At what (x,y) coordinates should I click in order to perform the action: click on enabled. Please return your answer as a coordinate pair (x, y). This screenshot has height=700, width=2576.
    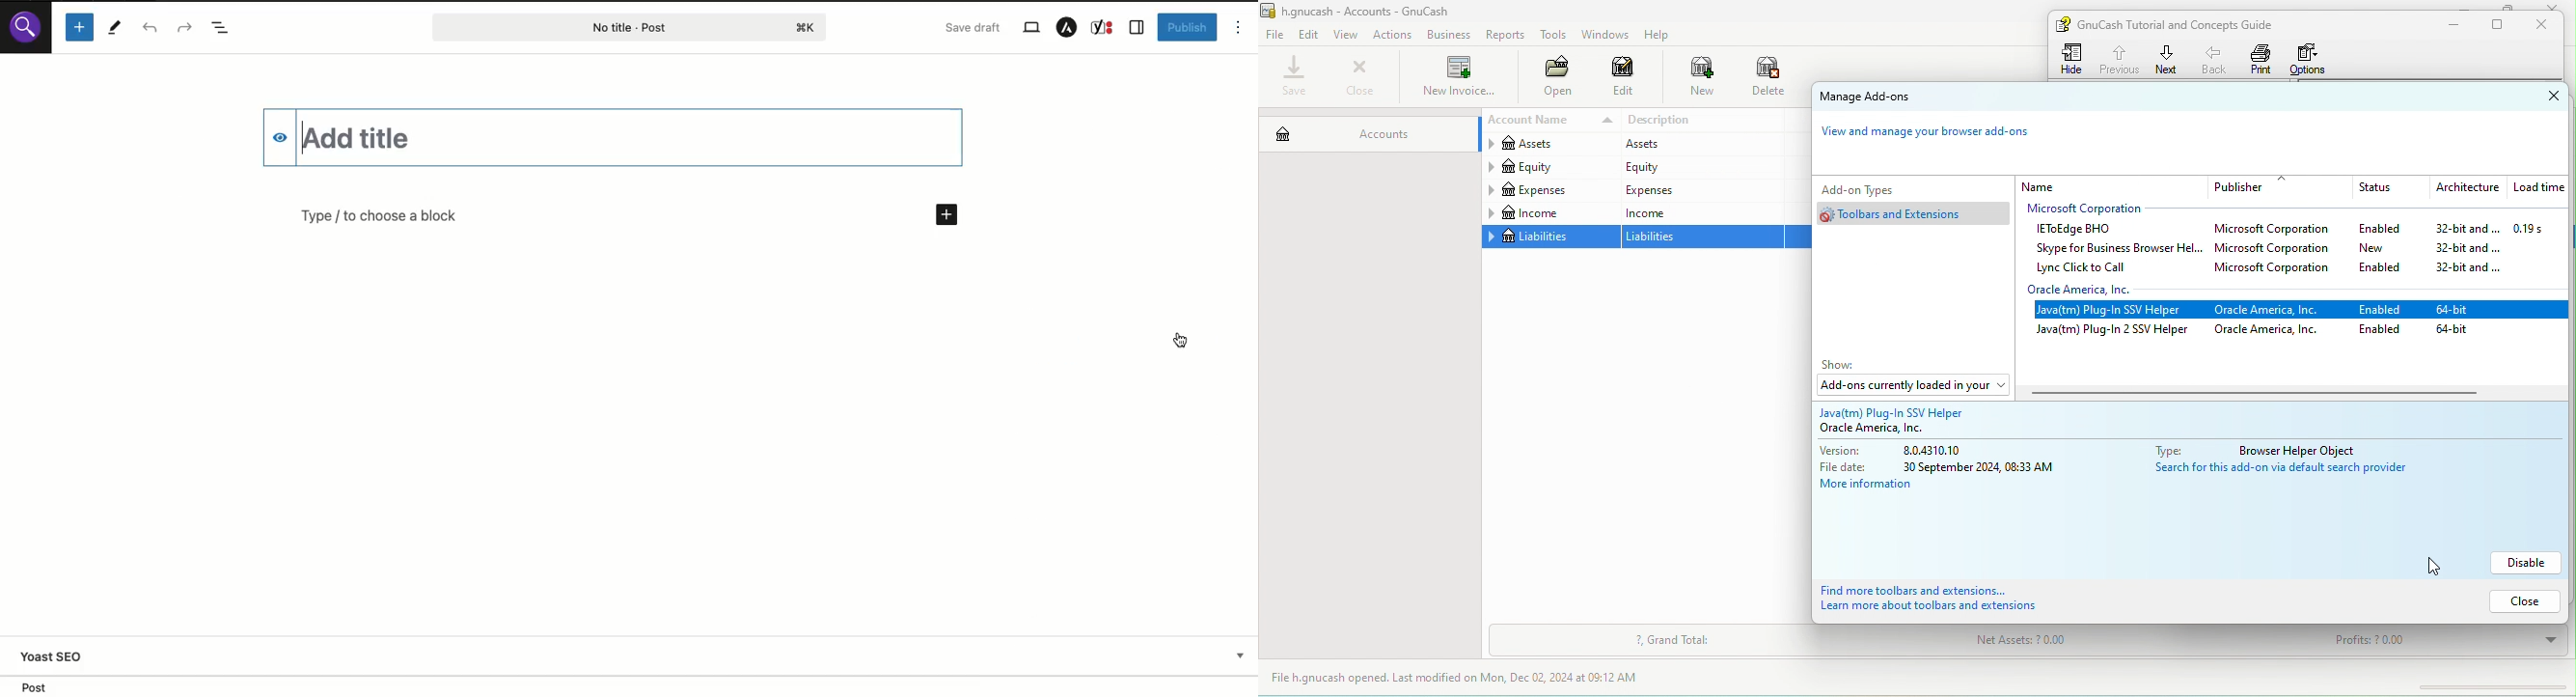
    Looking at the image, I should click on (2387, 266).